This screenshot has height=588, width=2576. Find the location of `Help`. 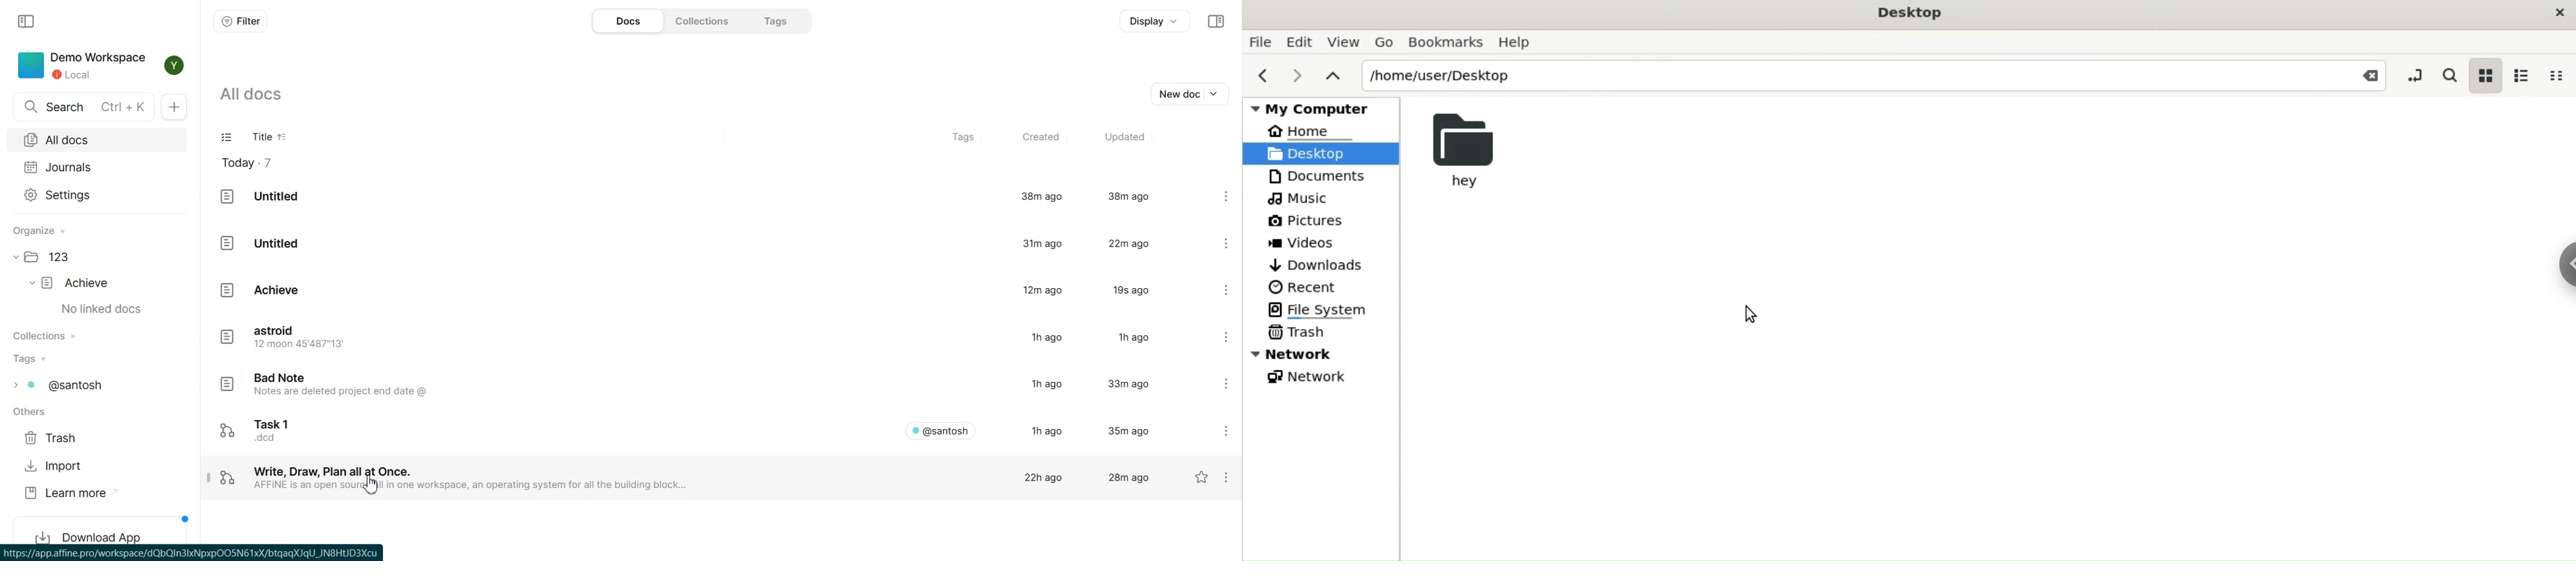

Help is located at coordinates (1523, 43).